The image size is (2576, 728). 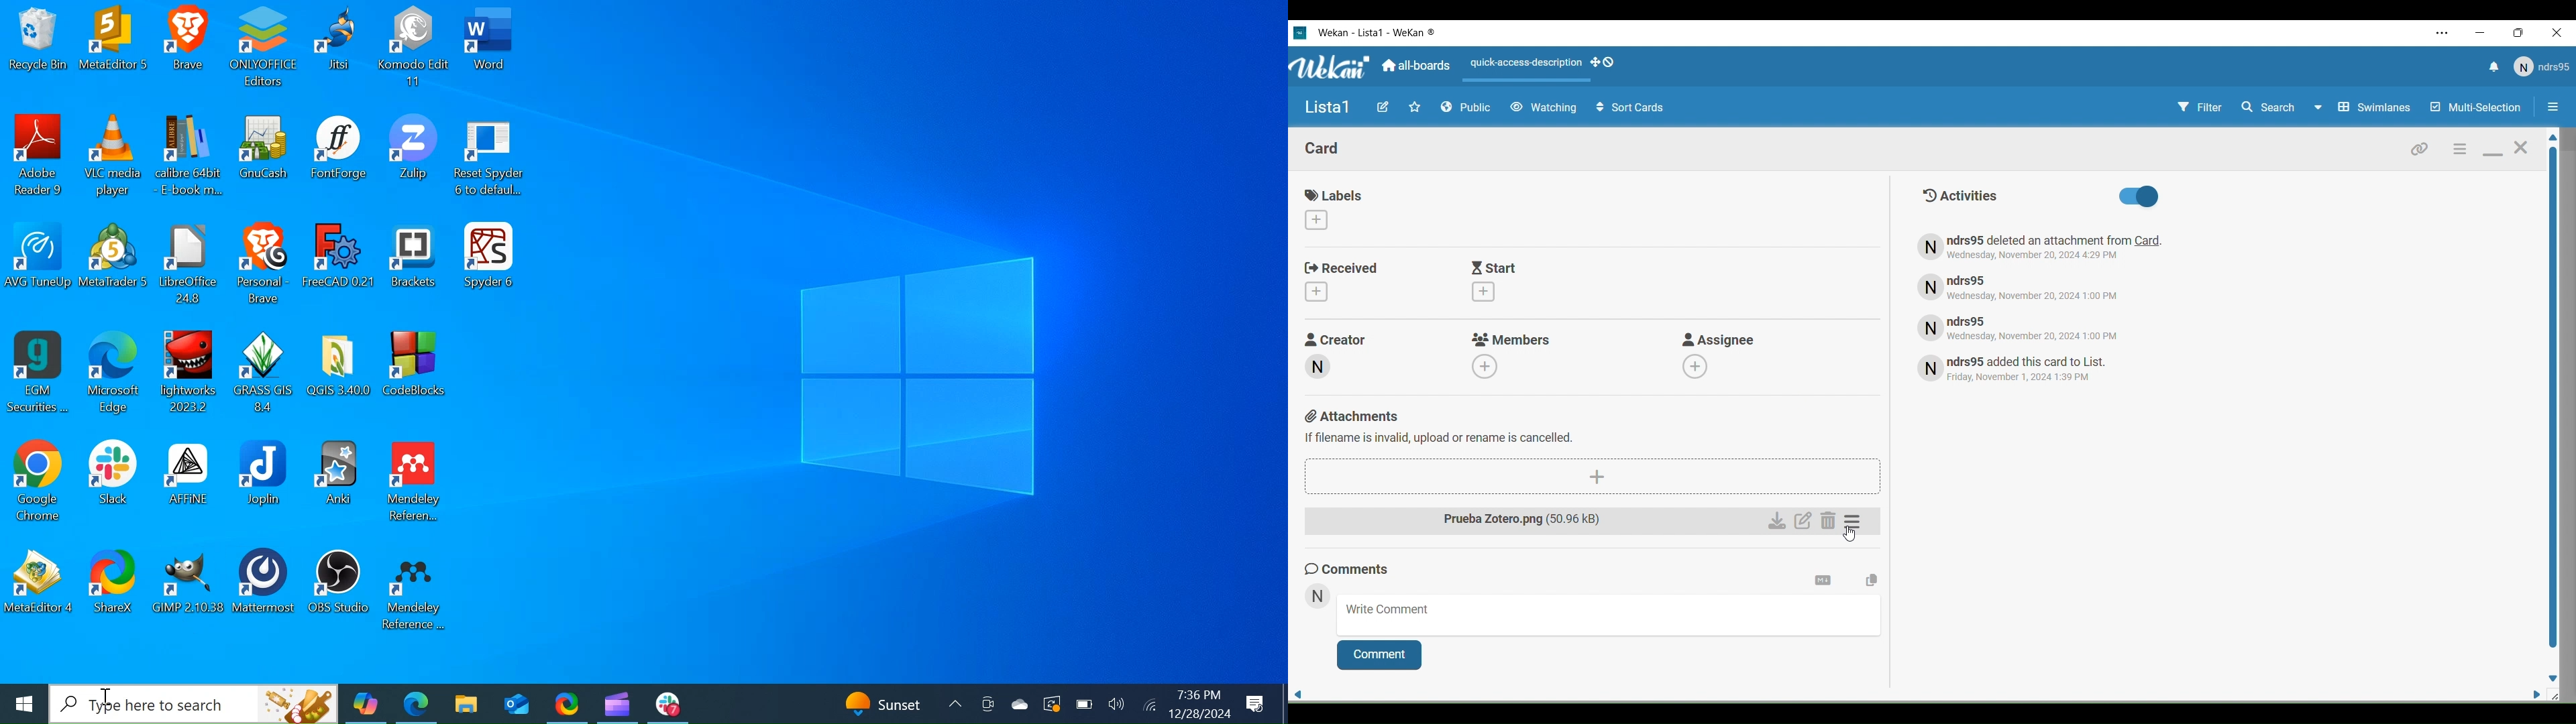 What do you see at coordinates (667, 704) in the screenshot?
I see `Slack` at bounding box center [667, 704].